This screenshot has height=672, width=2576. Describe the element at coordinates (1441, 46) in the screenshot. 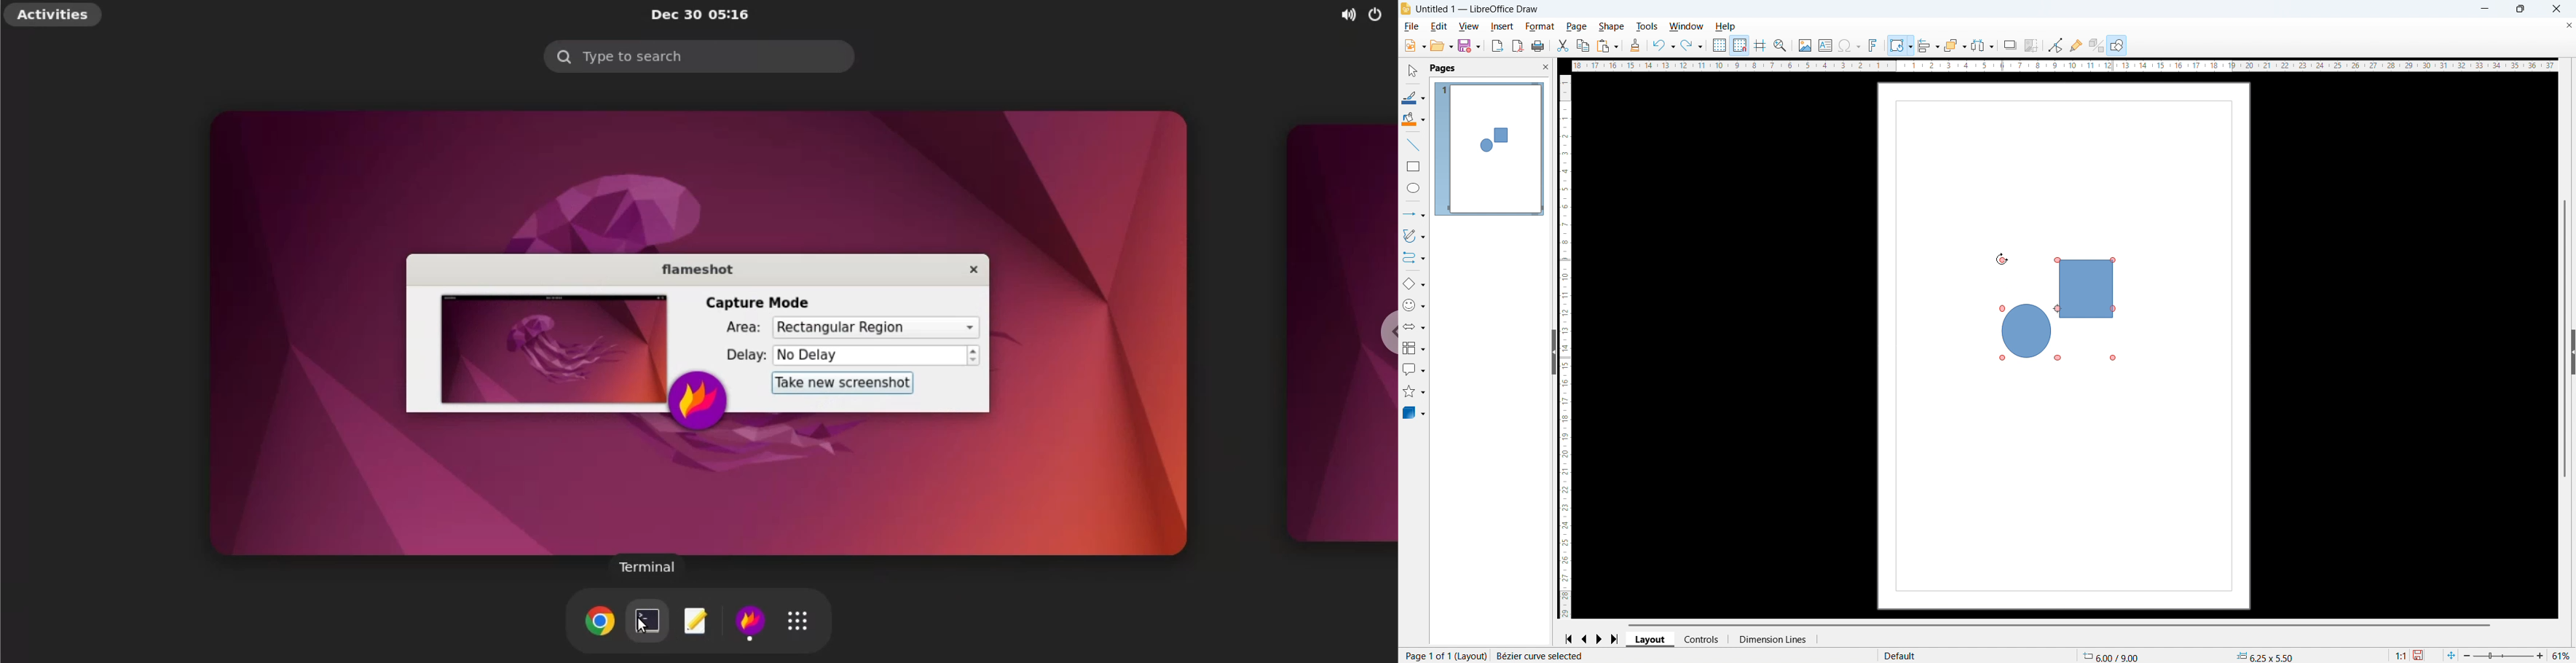

I see `open ` at that location.